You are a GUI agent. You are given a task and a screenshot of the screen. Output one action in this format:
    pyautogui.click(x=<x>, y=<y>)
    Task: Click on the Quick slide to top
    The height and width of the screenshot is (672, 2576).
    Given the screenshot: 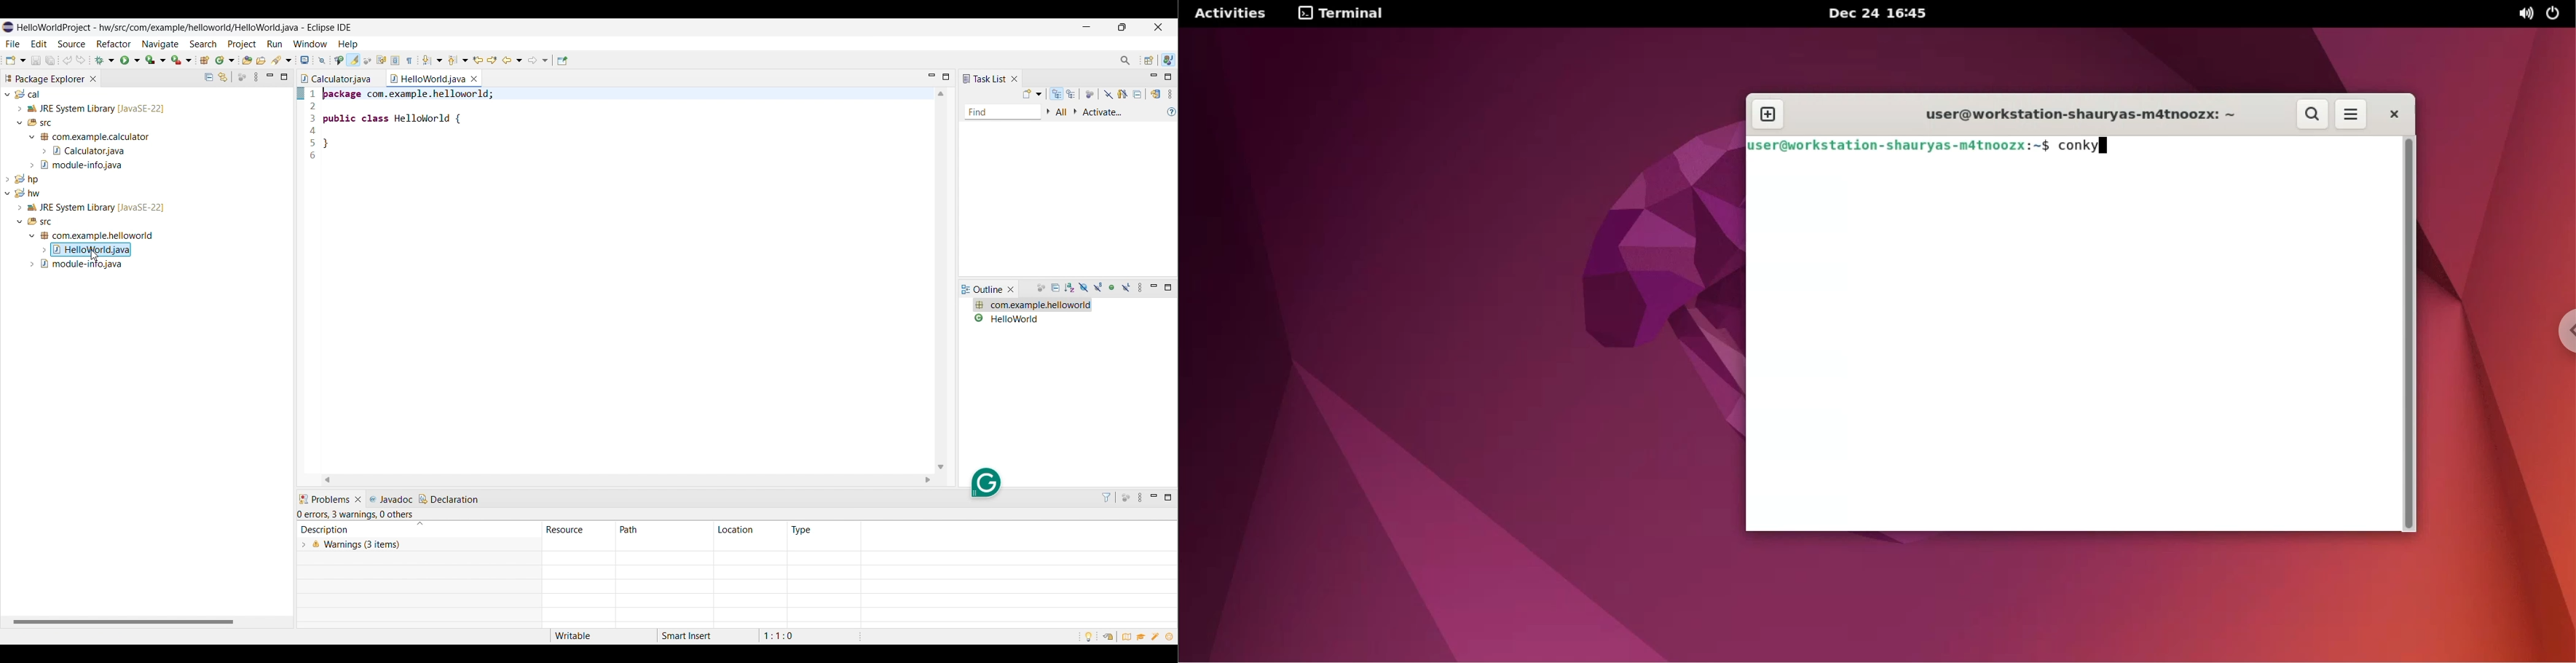 What is the action you would take?
    pyautogui.click(x=941, y=94)
    